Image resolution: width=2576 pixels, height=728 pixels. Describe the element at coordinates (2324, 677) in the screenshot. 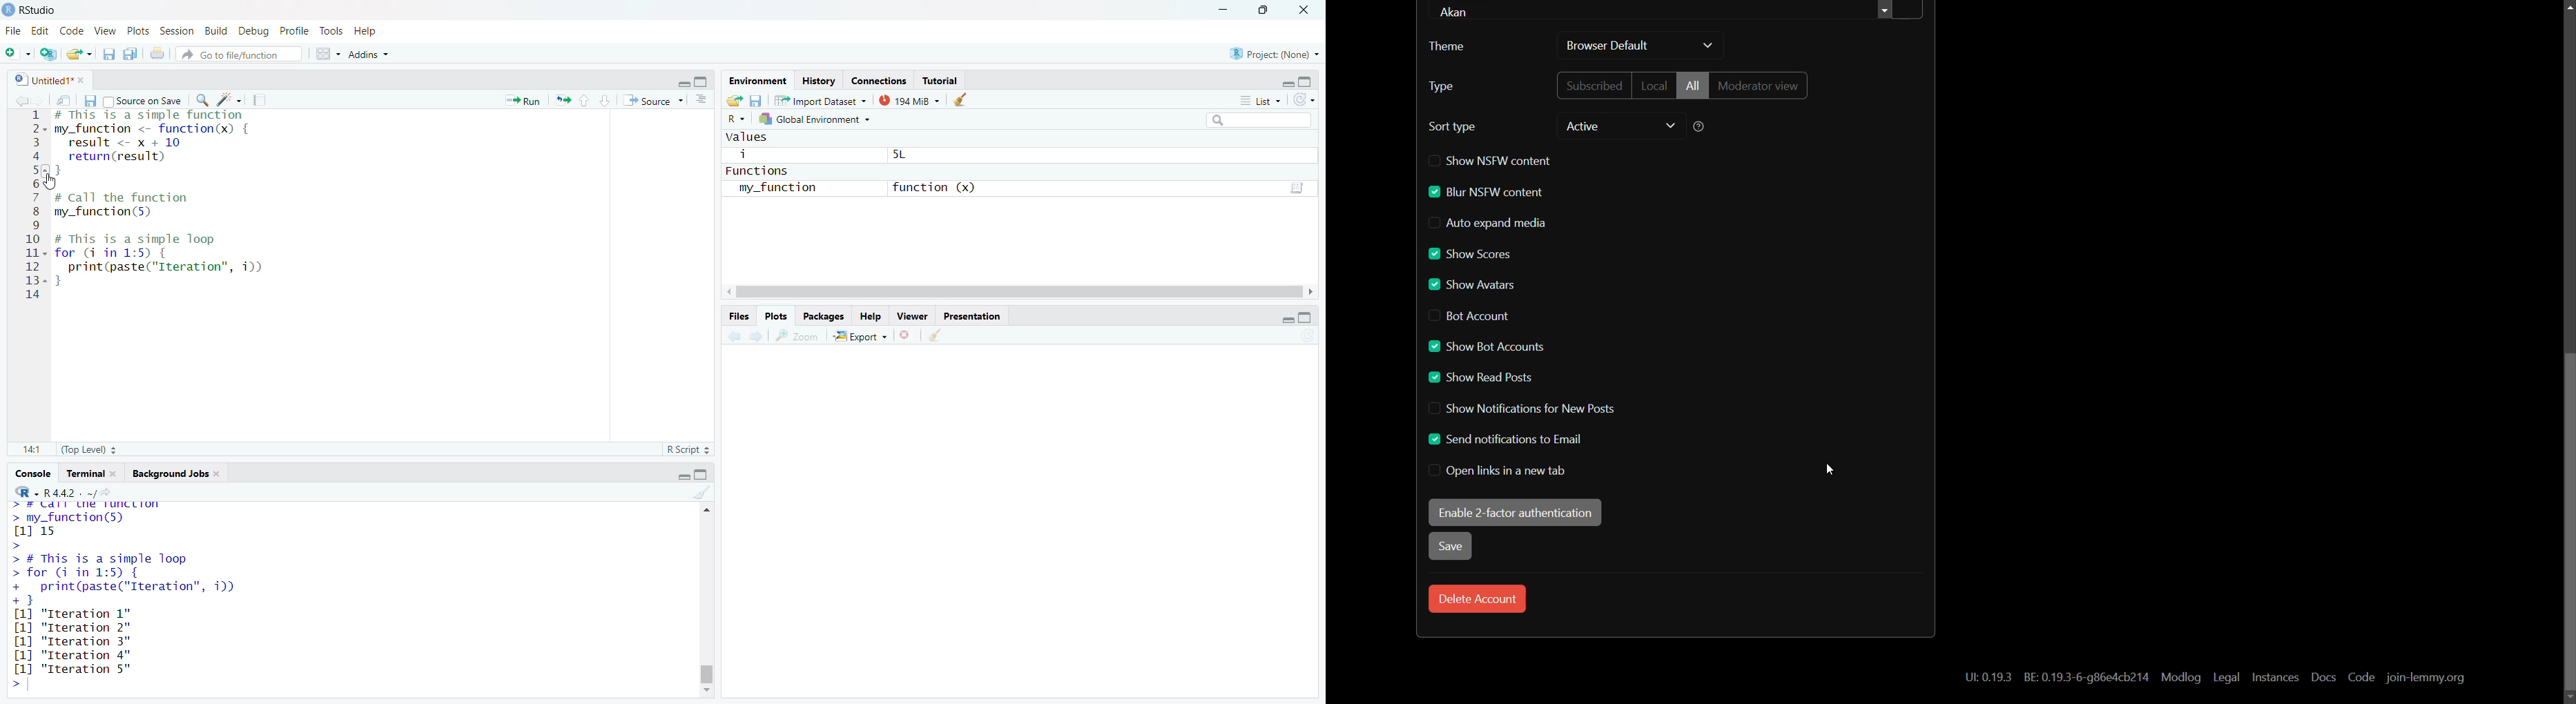

I see `docs` at that location.